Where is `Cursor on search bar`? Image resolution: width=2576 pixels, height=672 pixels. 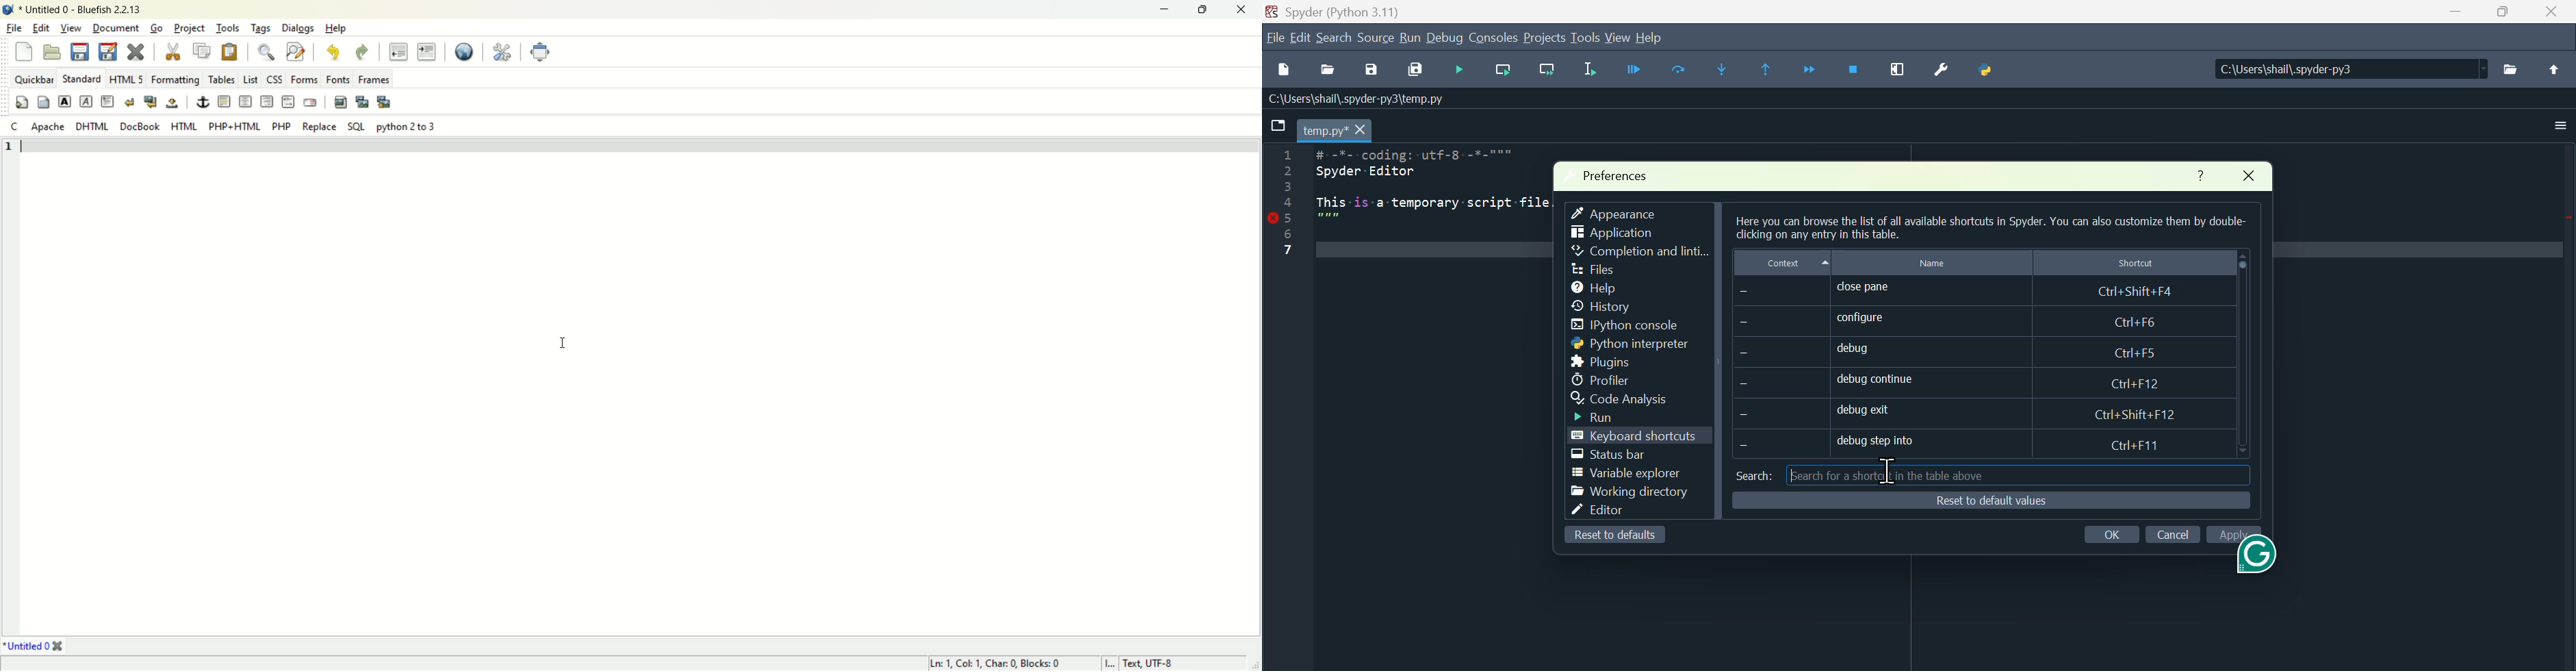
Cursor on search bar is located at coordinates (1890, 472).